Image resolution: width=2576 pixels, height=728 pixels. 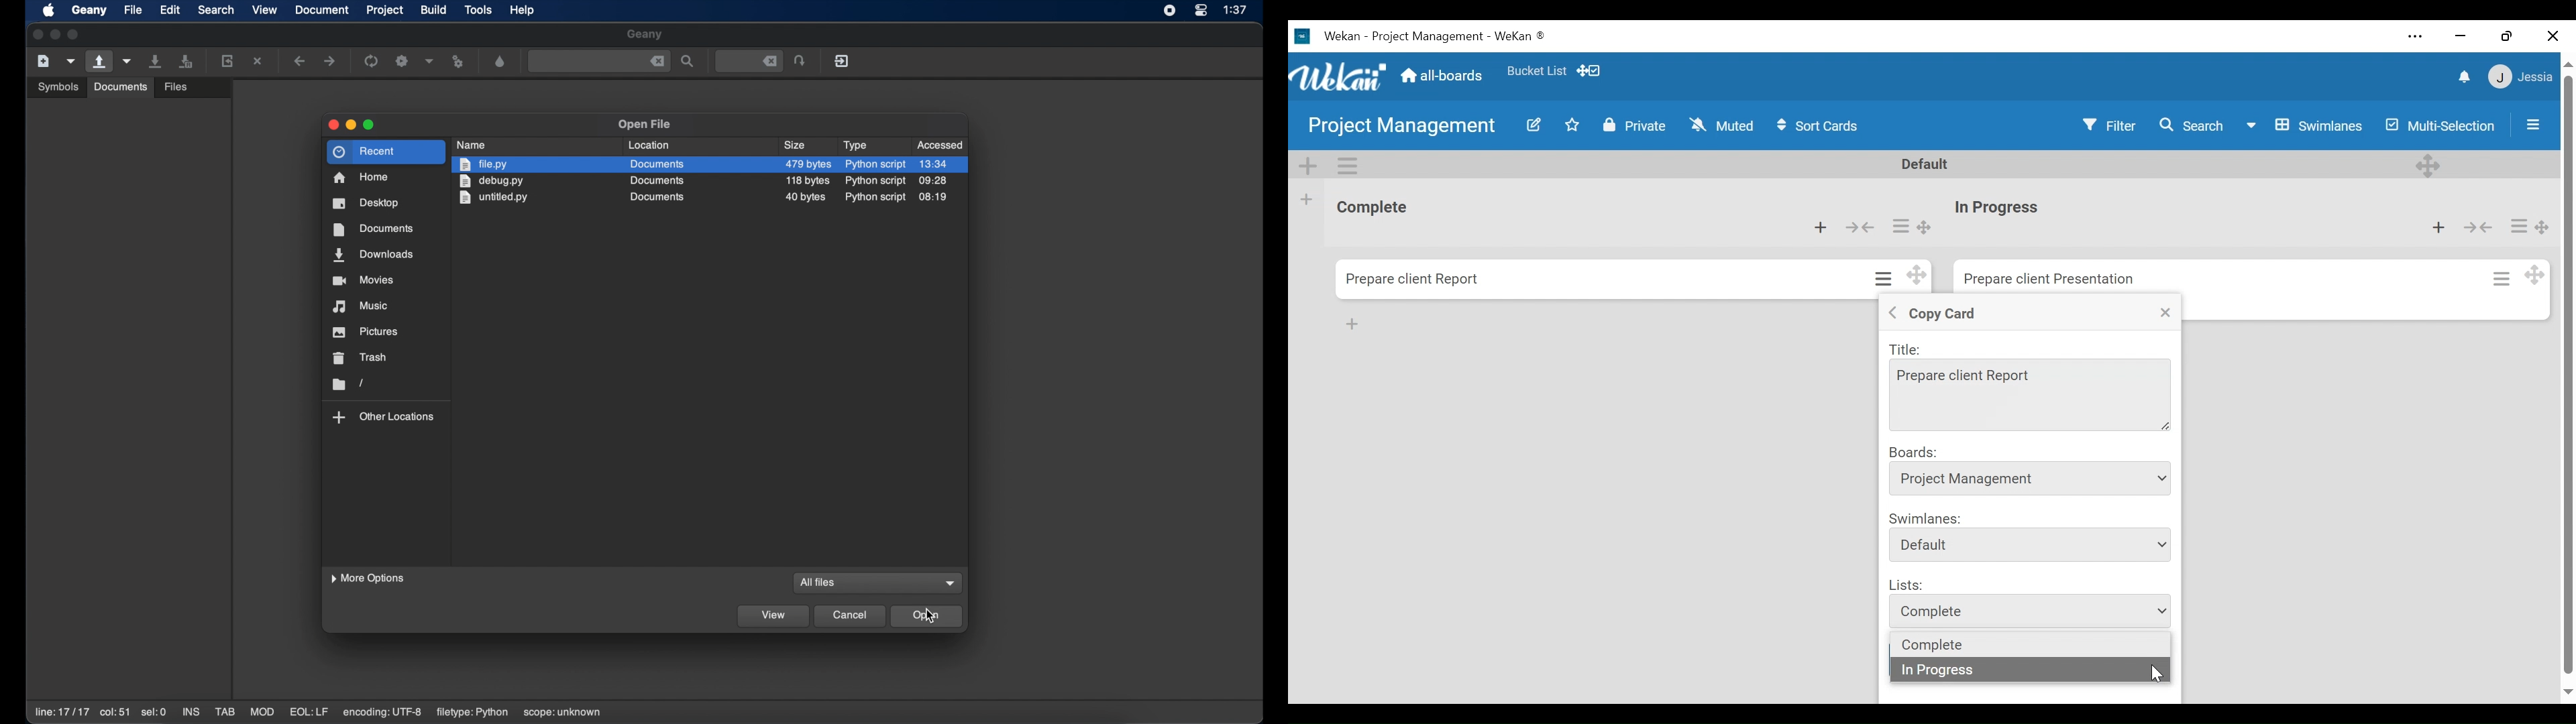 I want to click on Edit, so click(x=1536, y=125).